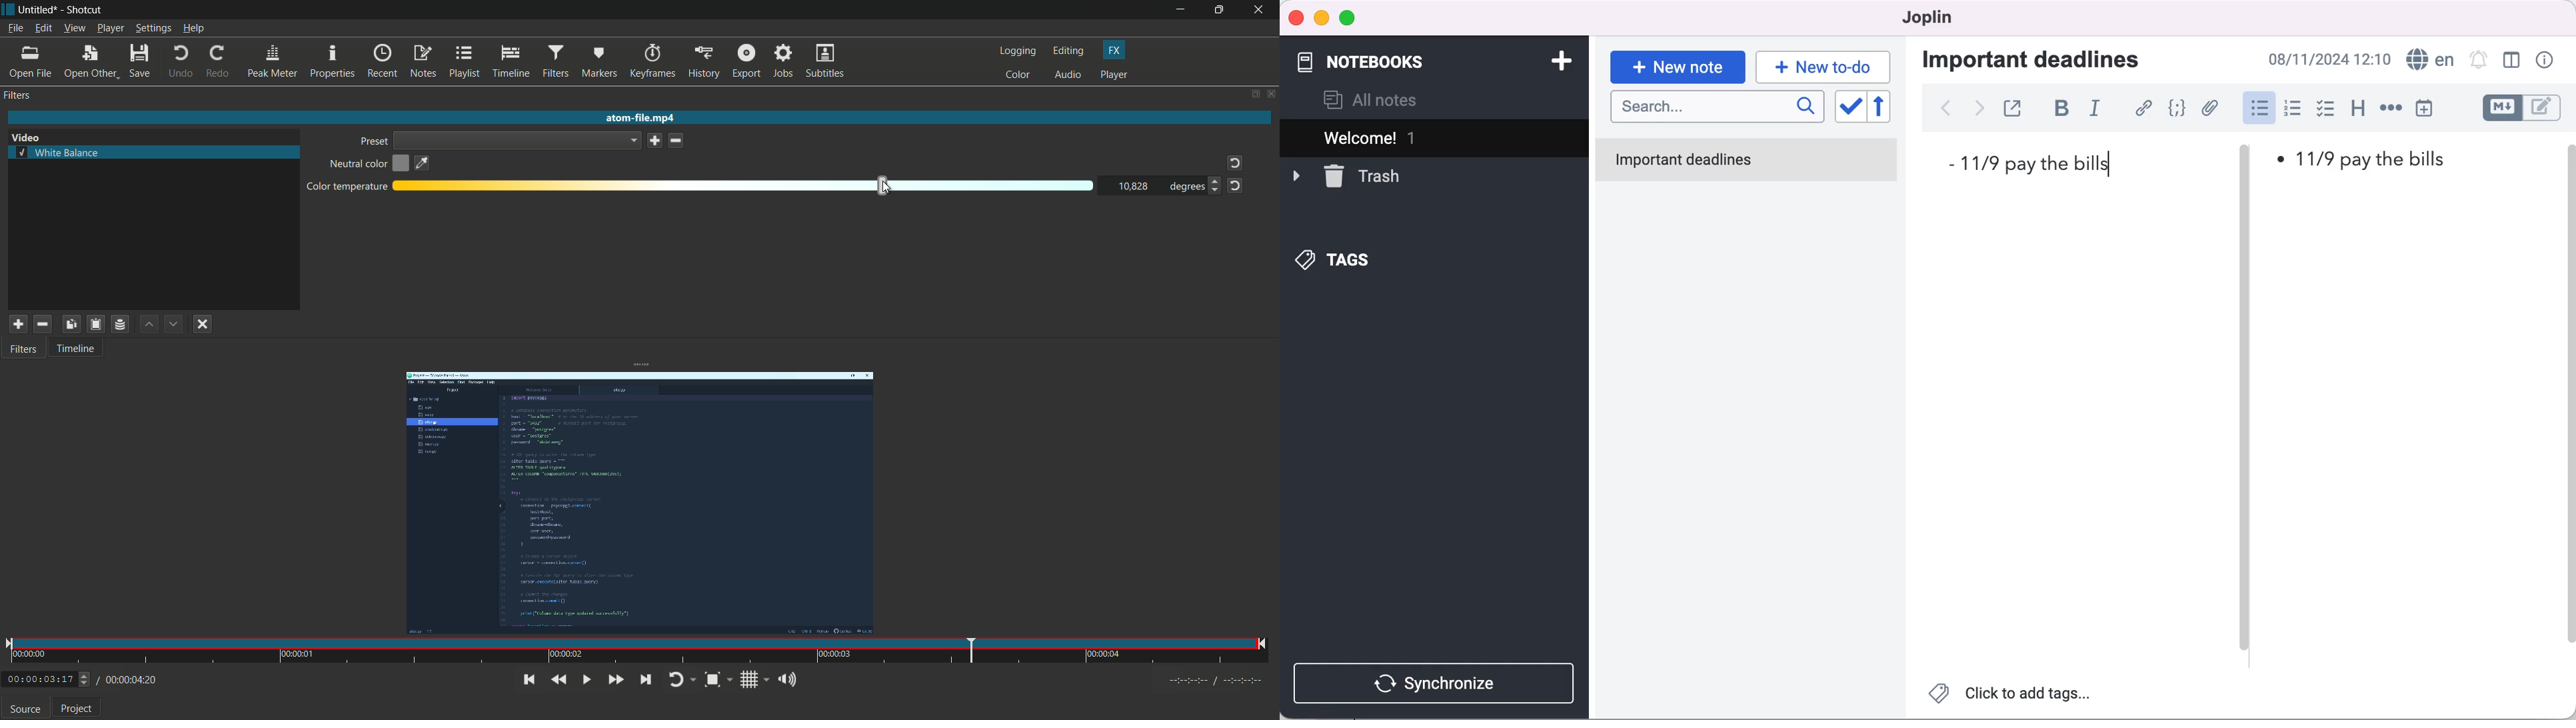 The width and height of the screenshot is (2576, 728). What do you see at coordinates (193, 28) in the screenshot?
I see `help menu` at bounding box center [193, 28].